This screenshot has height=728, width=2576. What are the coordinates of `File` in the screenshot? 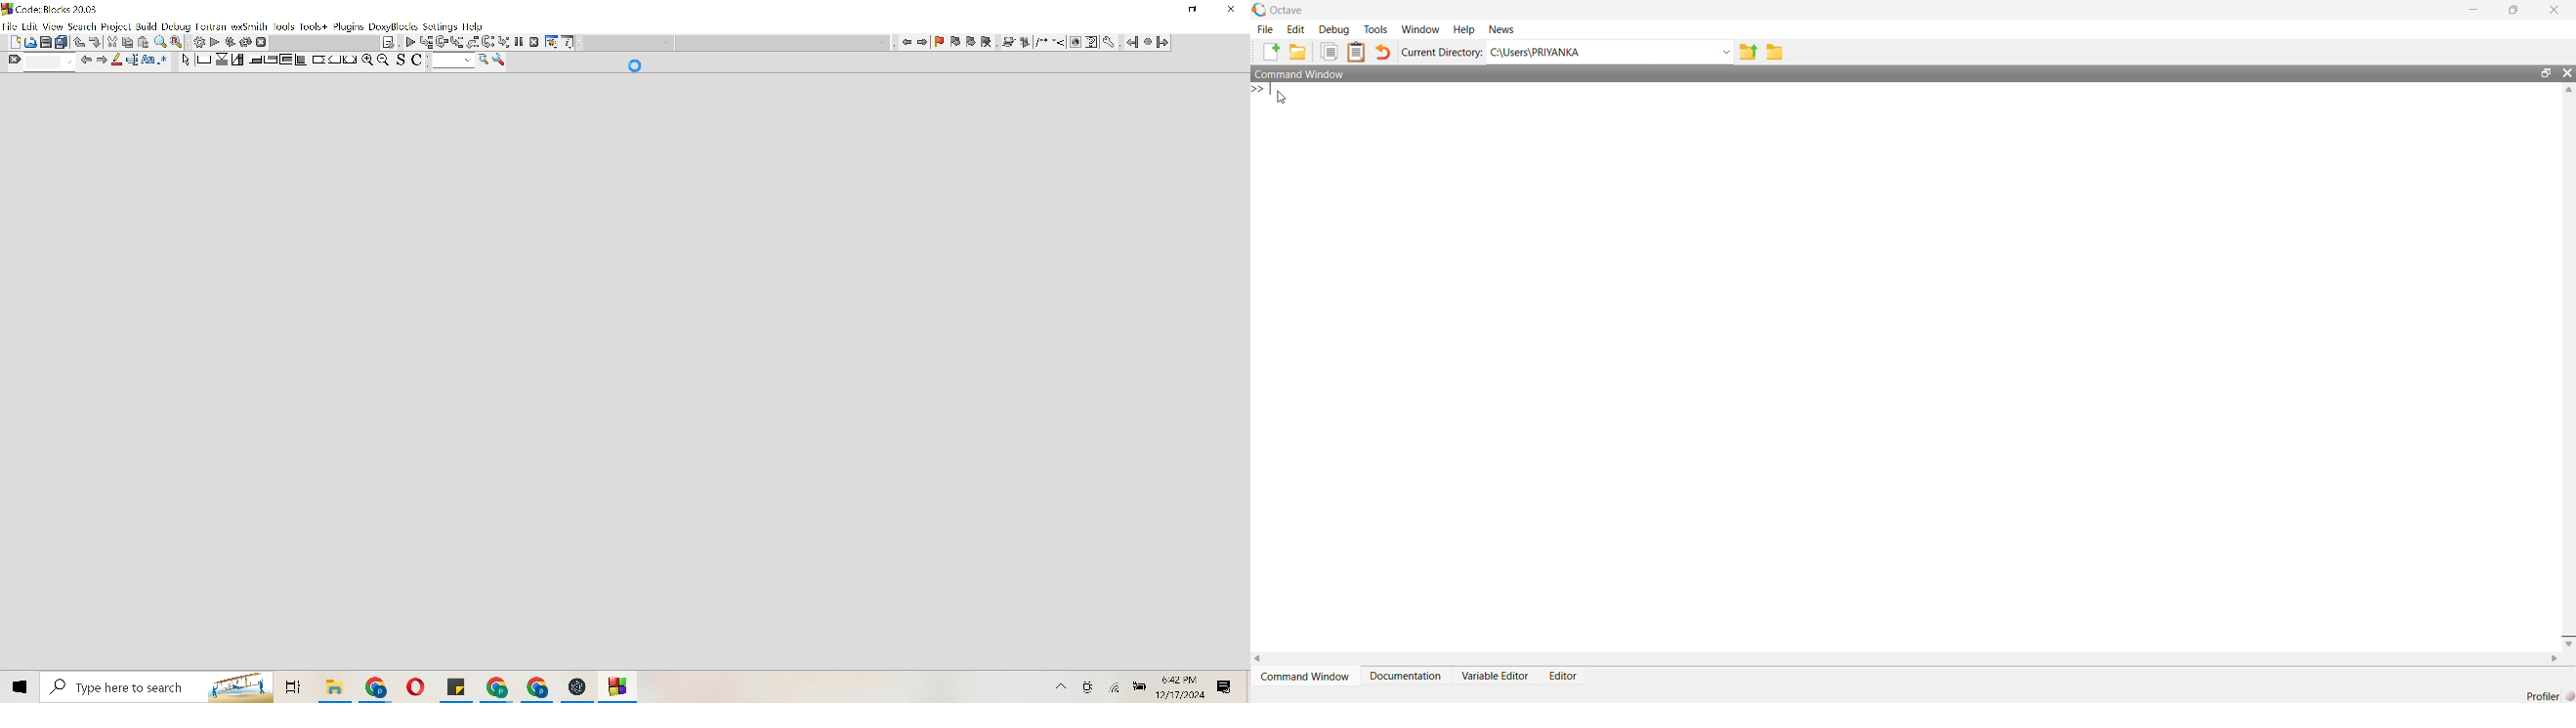 It's located at (619, 687).